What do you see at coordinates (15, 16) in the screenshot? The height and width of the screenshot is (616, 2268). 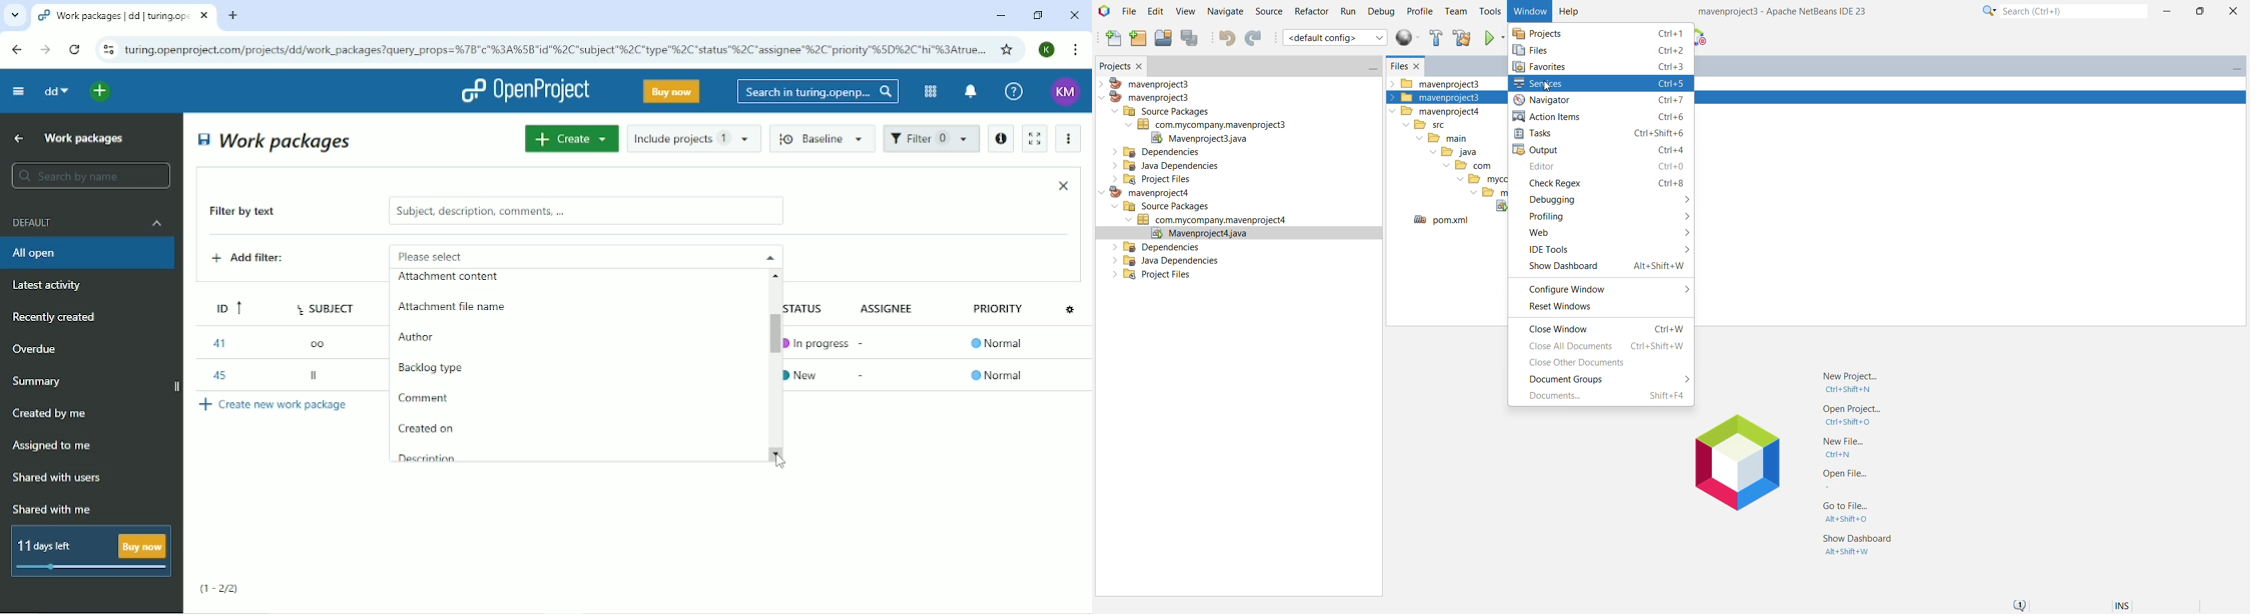 I see `Search tabs` at bounding box center [15, 16].